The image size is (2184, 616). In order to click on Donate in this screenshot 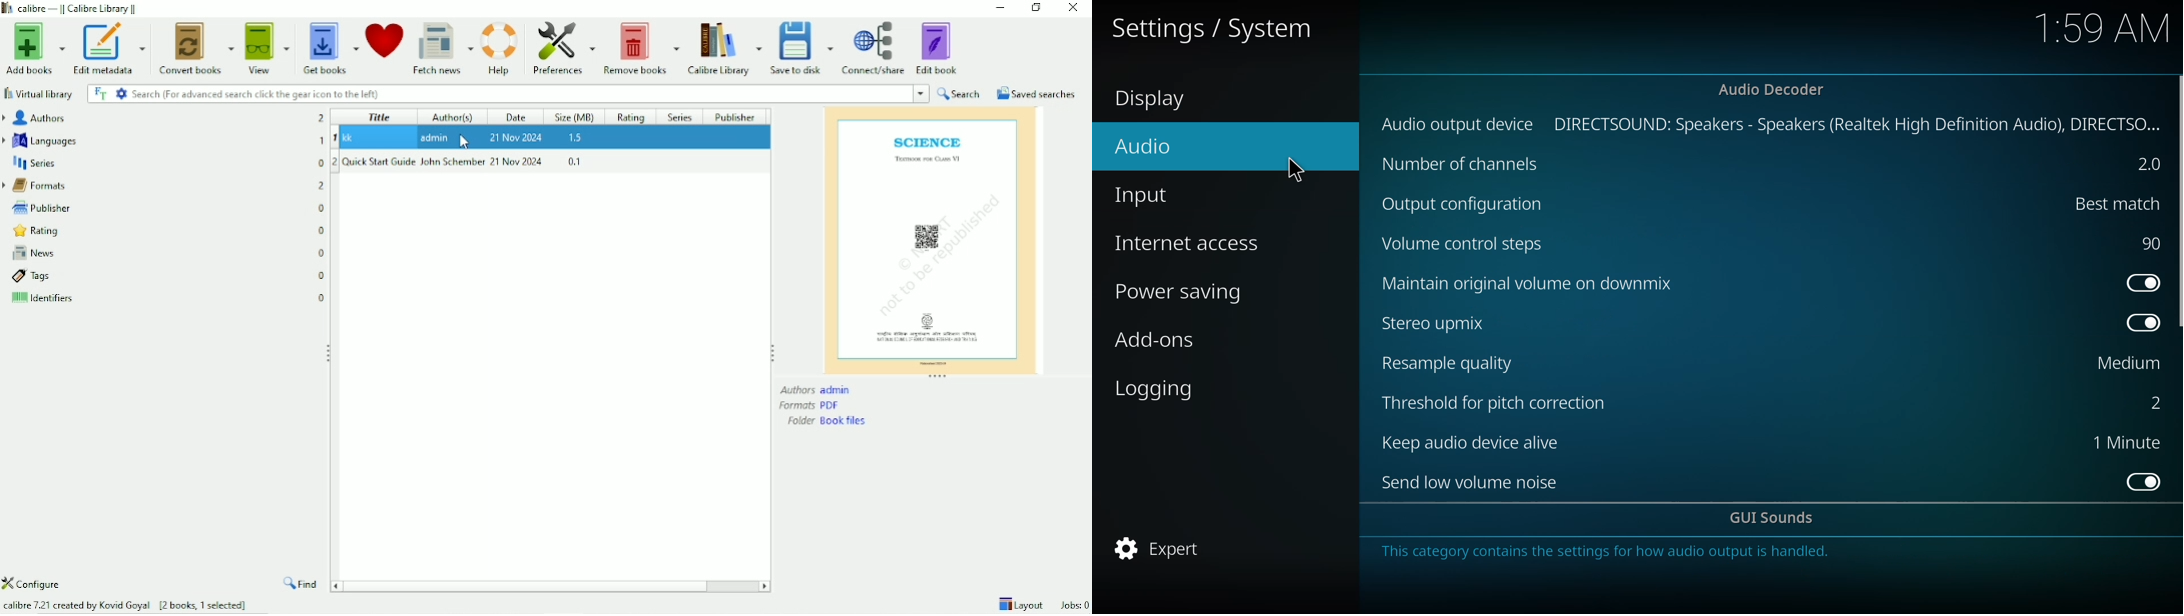, I will do `click(384, 38)`.